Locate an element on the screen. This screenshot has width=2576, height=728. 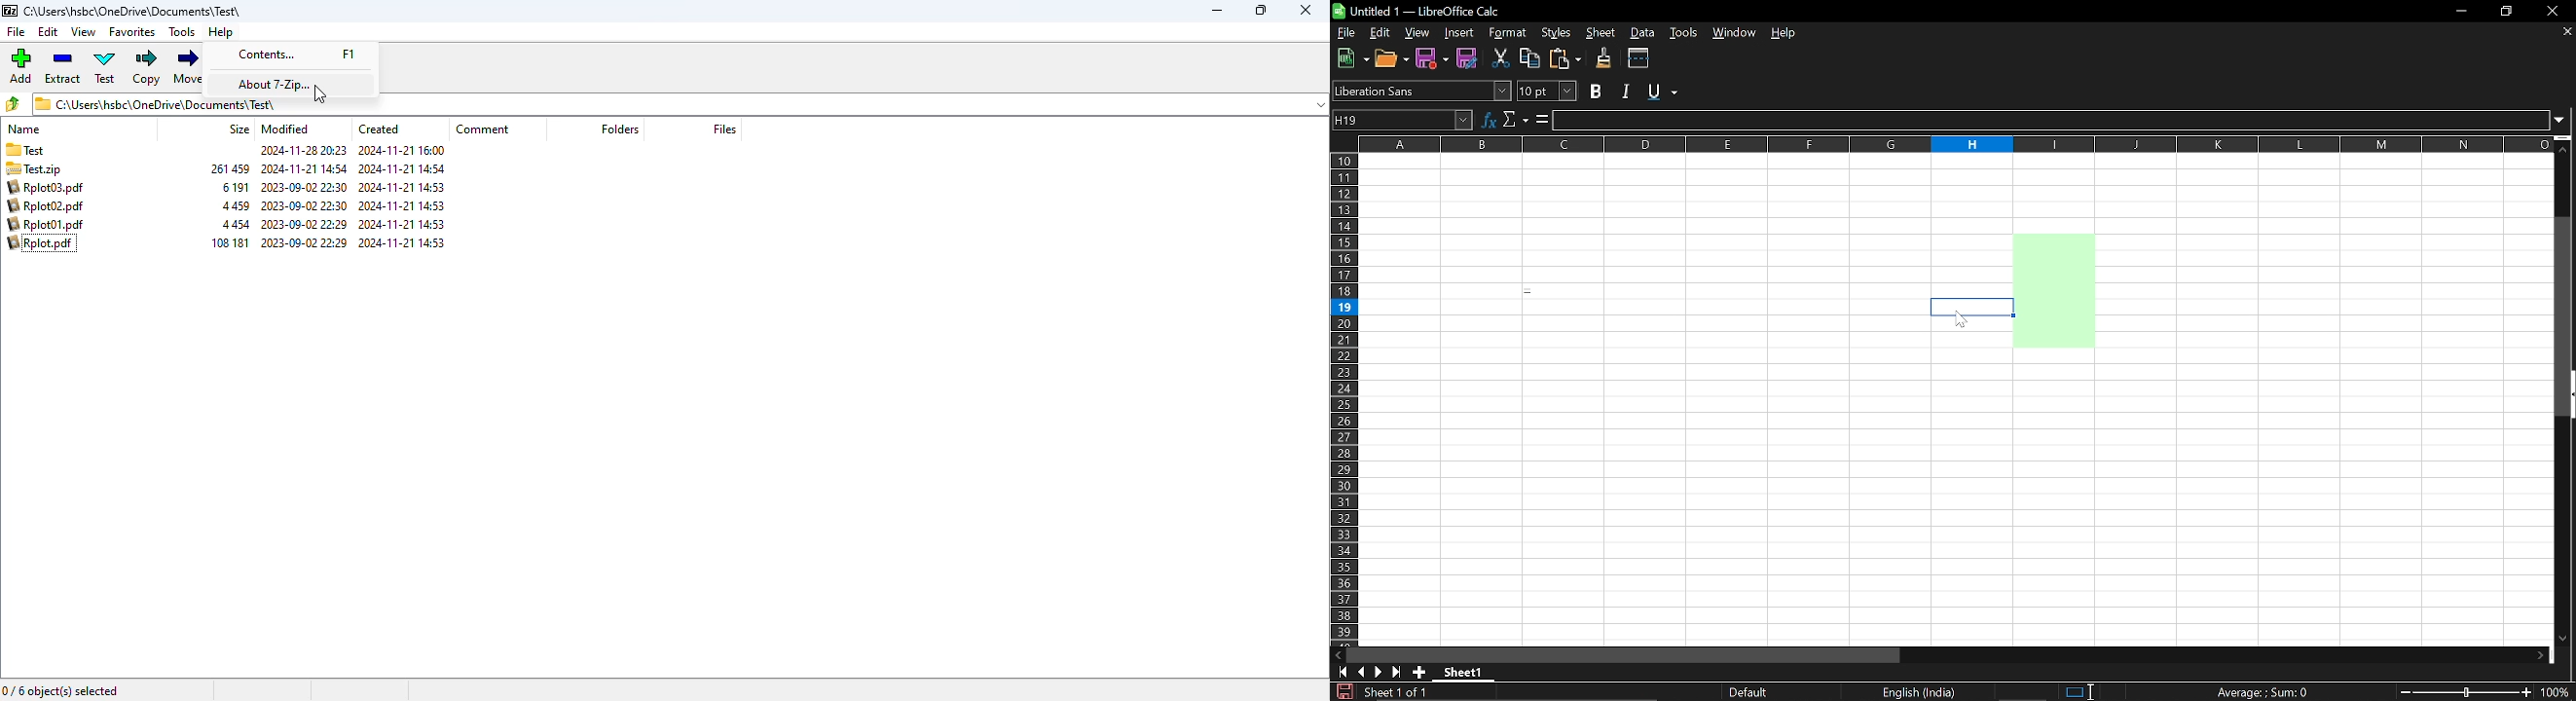
2024-11-21 14:53 is located at coordinates (406, 243).